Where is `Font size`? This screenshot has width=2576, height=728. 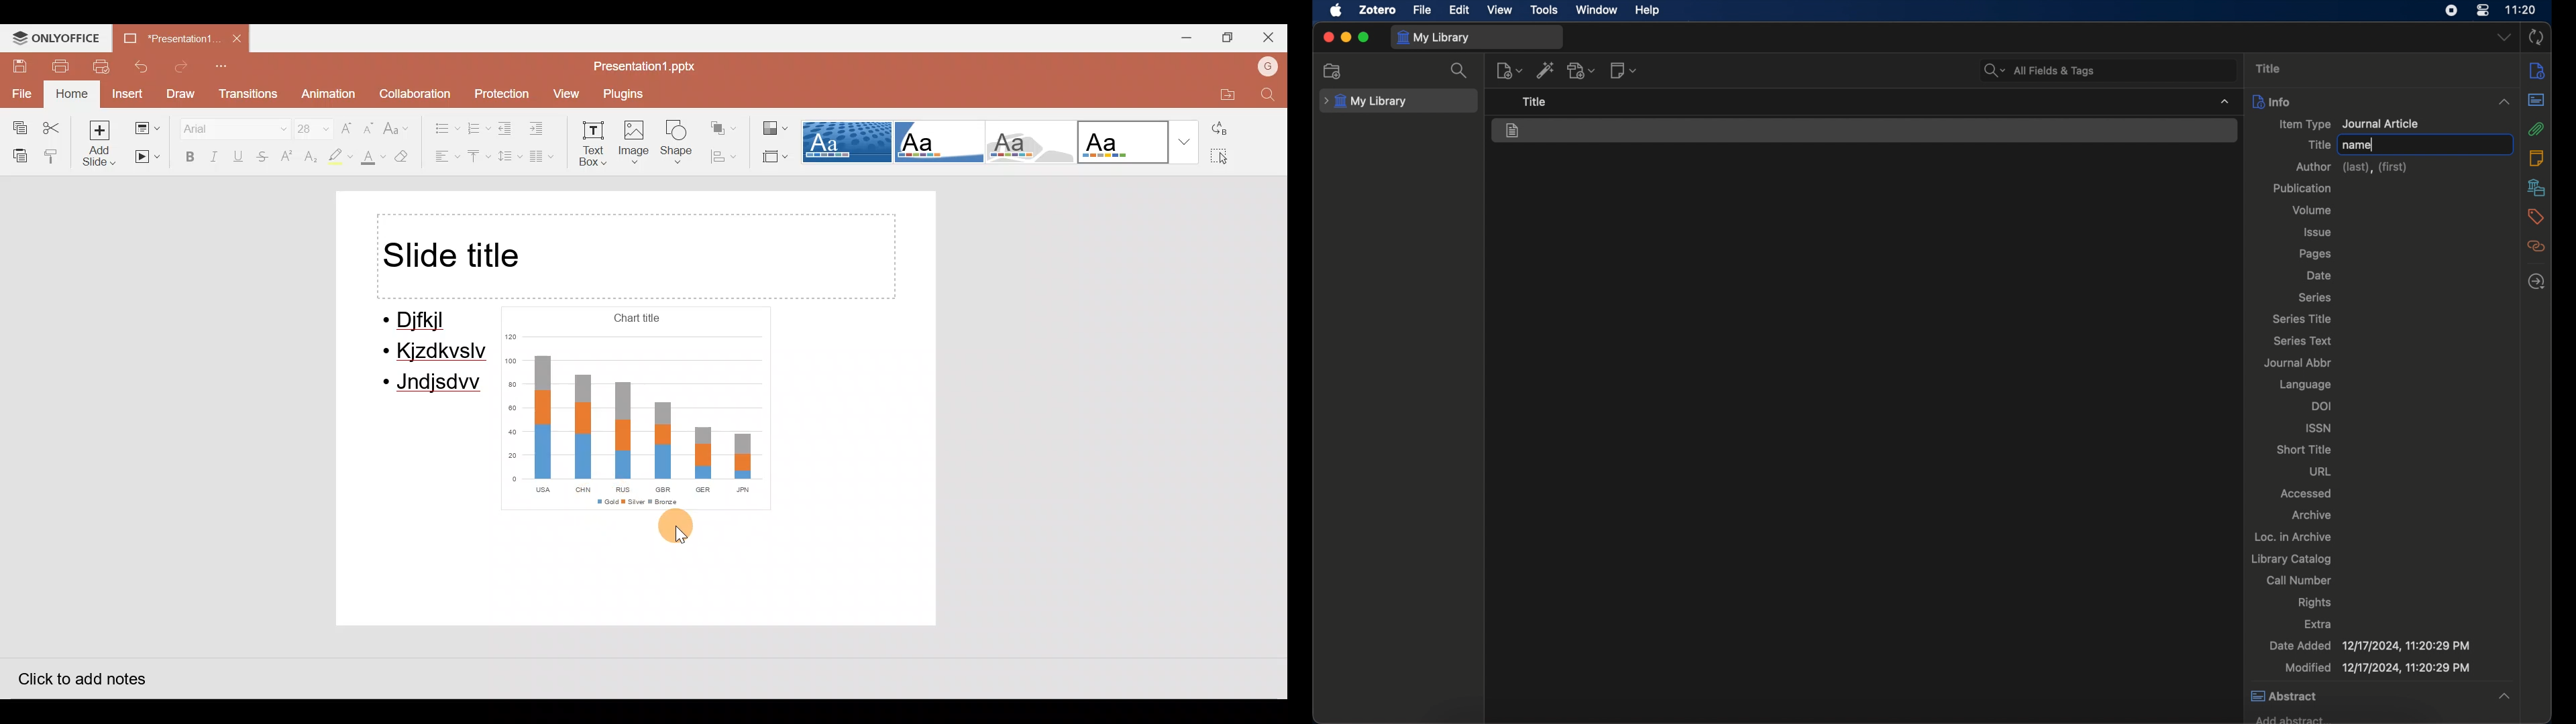 Font size is located at coordinates (306, 125).